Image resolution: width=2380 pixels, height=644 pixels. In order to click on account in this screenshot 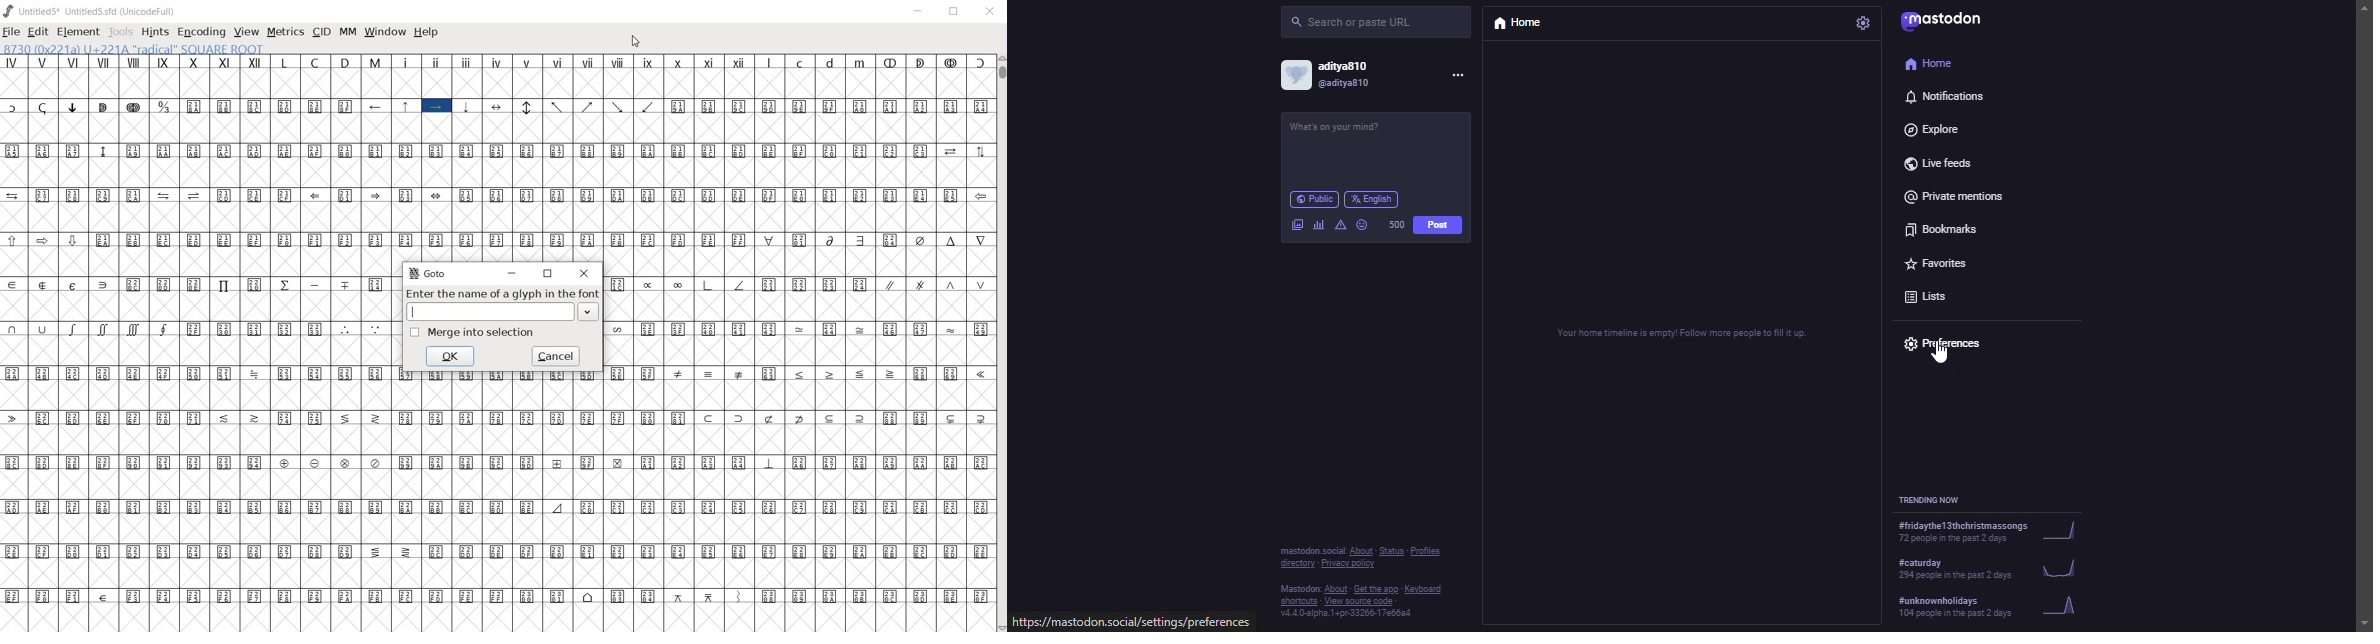, I will do `click(1328, 75)`.